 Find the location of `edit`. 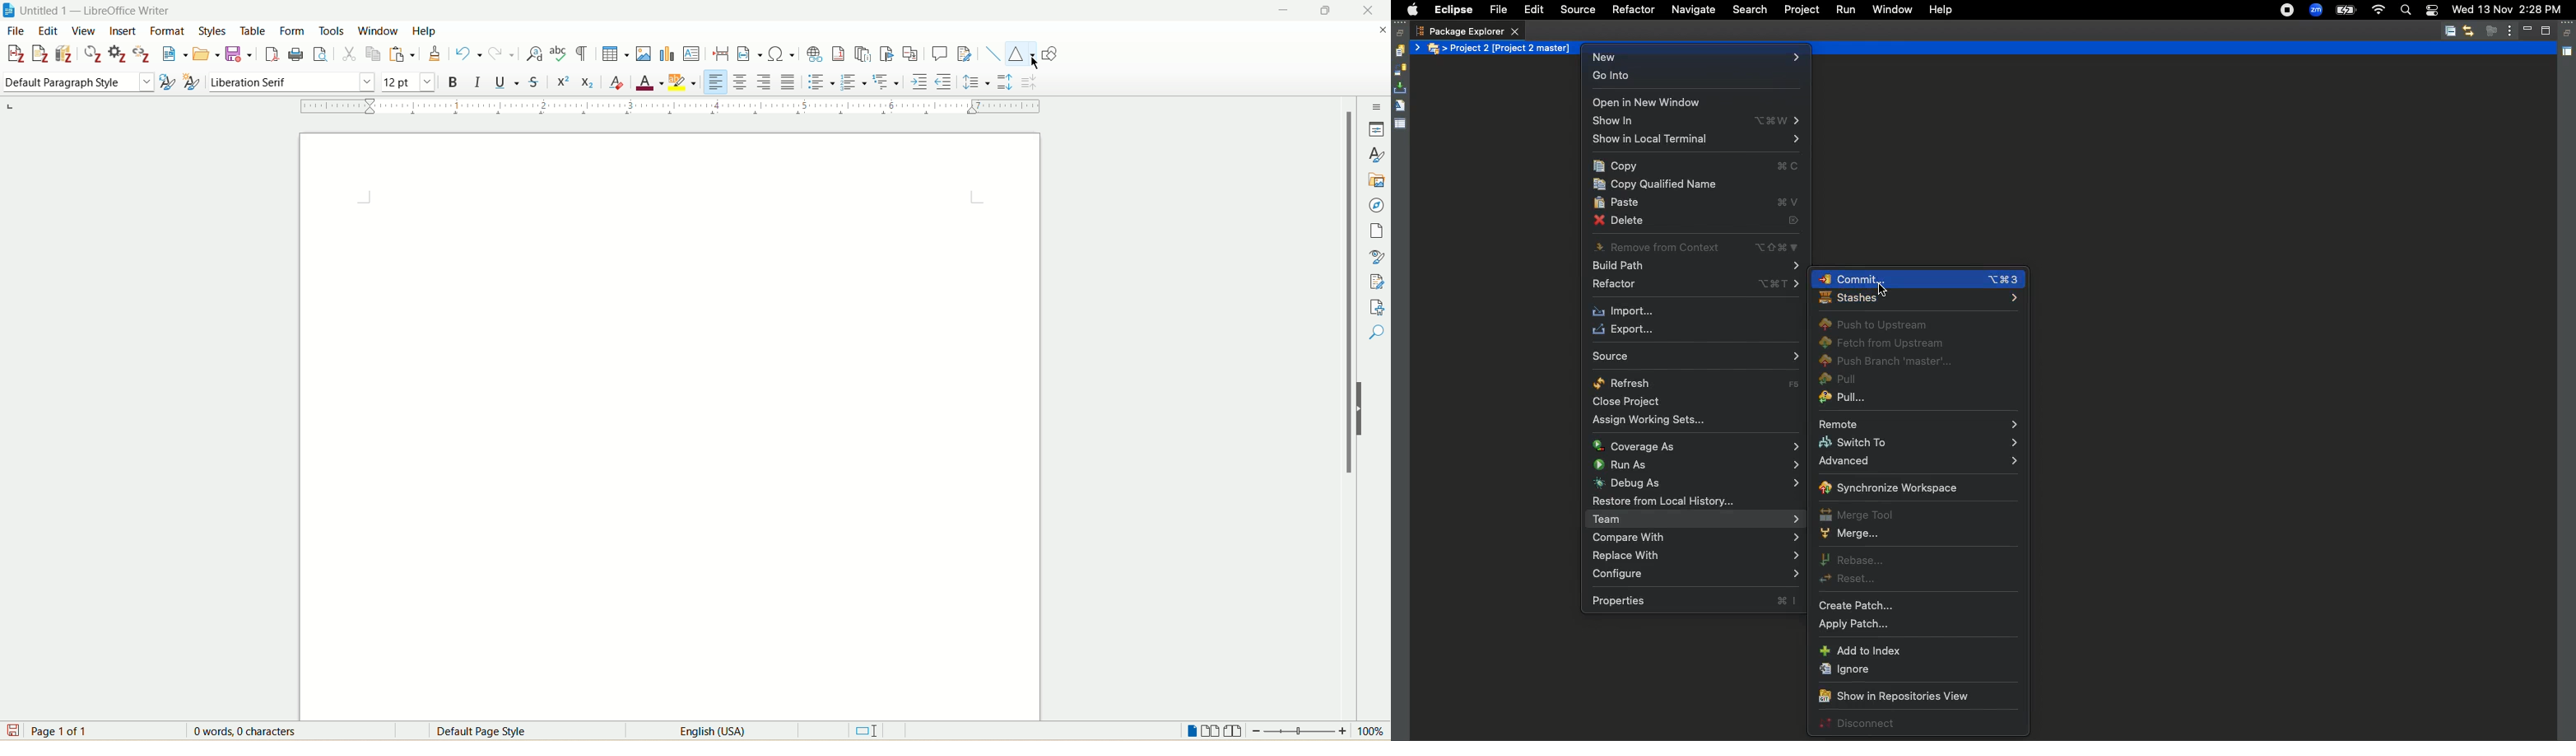

edit is located at coordinates (46, 31).